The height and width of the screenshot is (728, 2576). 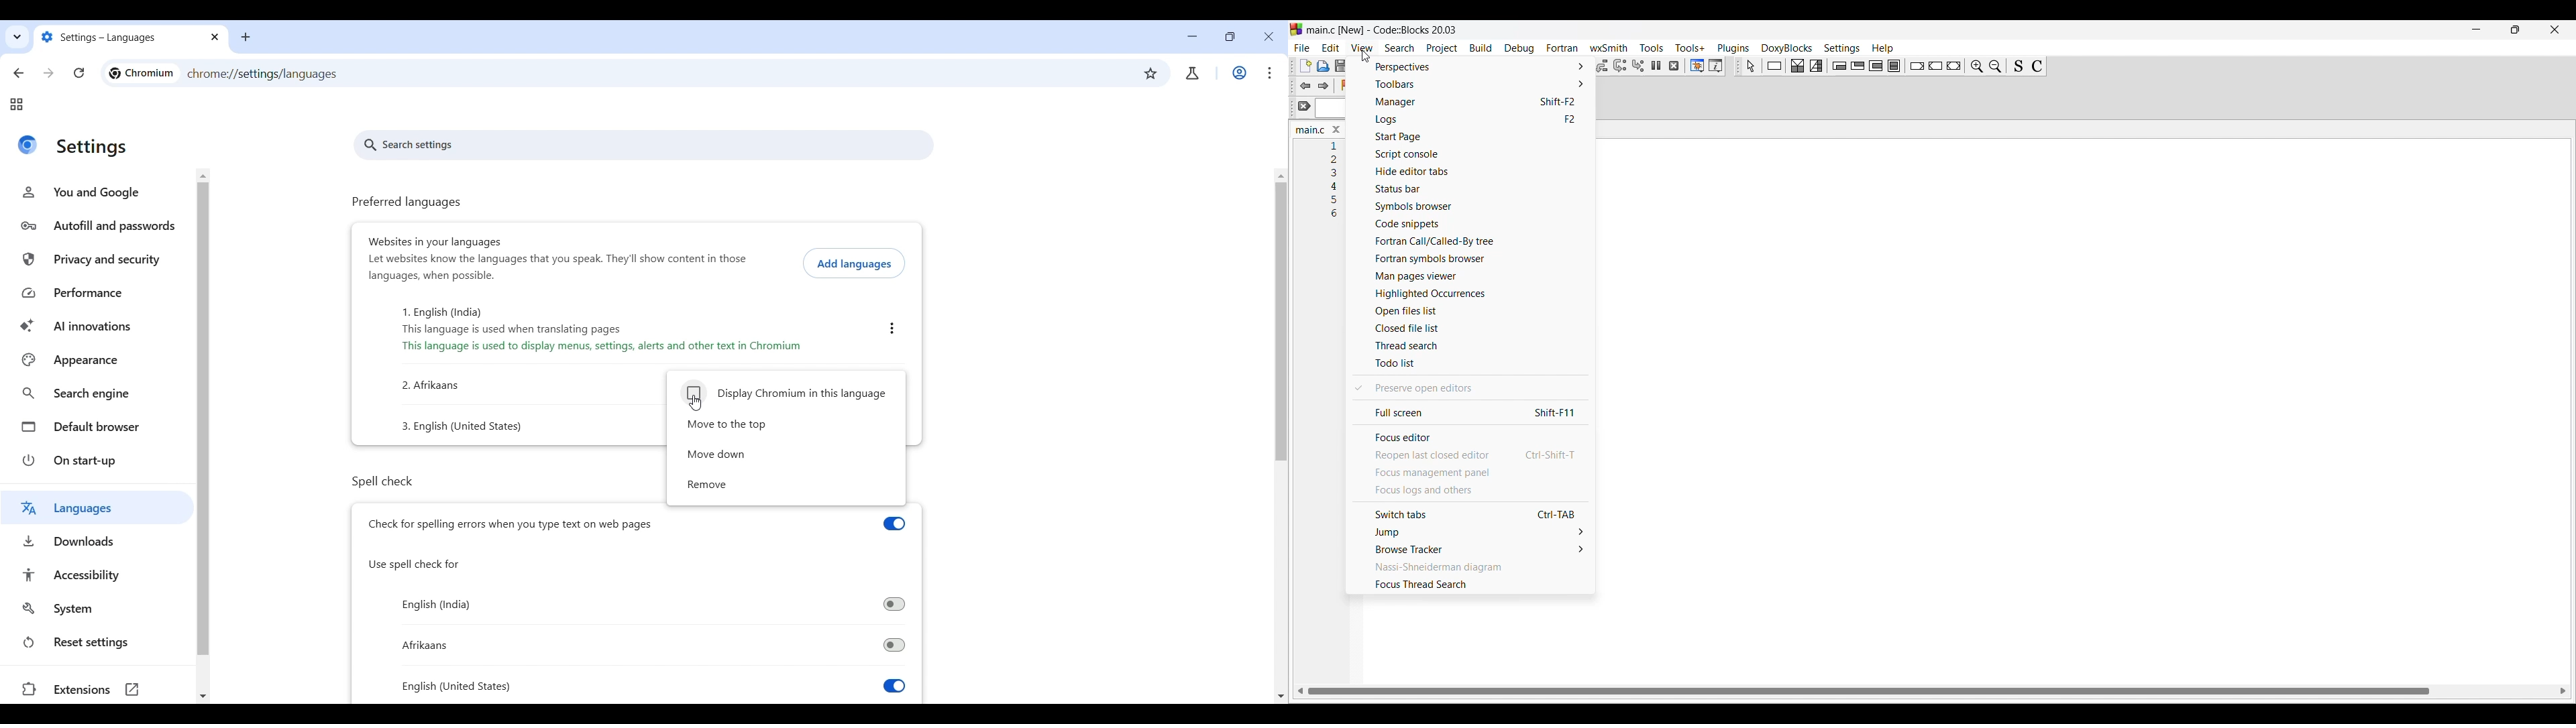 What do you see at coordinates (101, 294) in the screenshot?
I see `Performance` at bounding box center [101, 294].